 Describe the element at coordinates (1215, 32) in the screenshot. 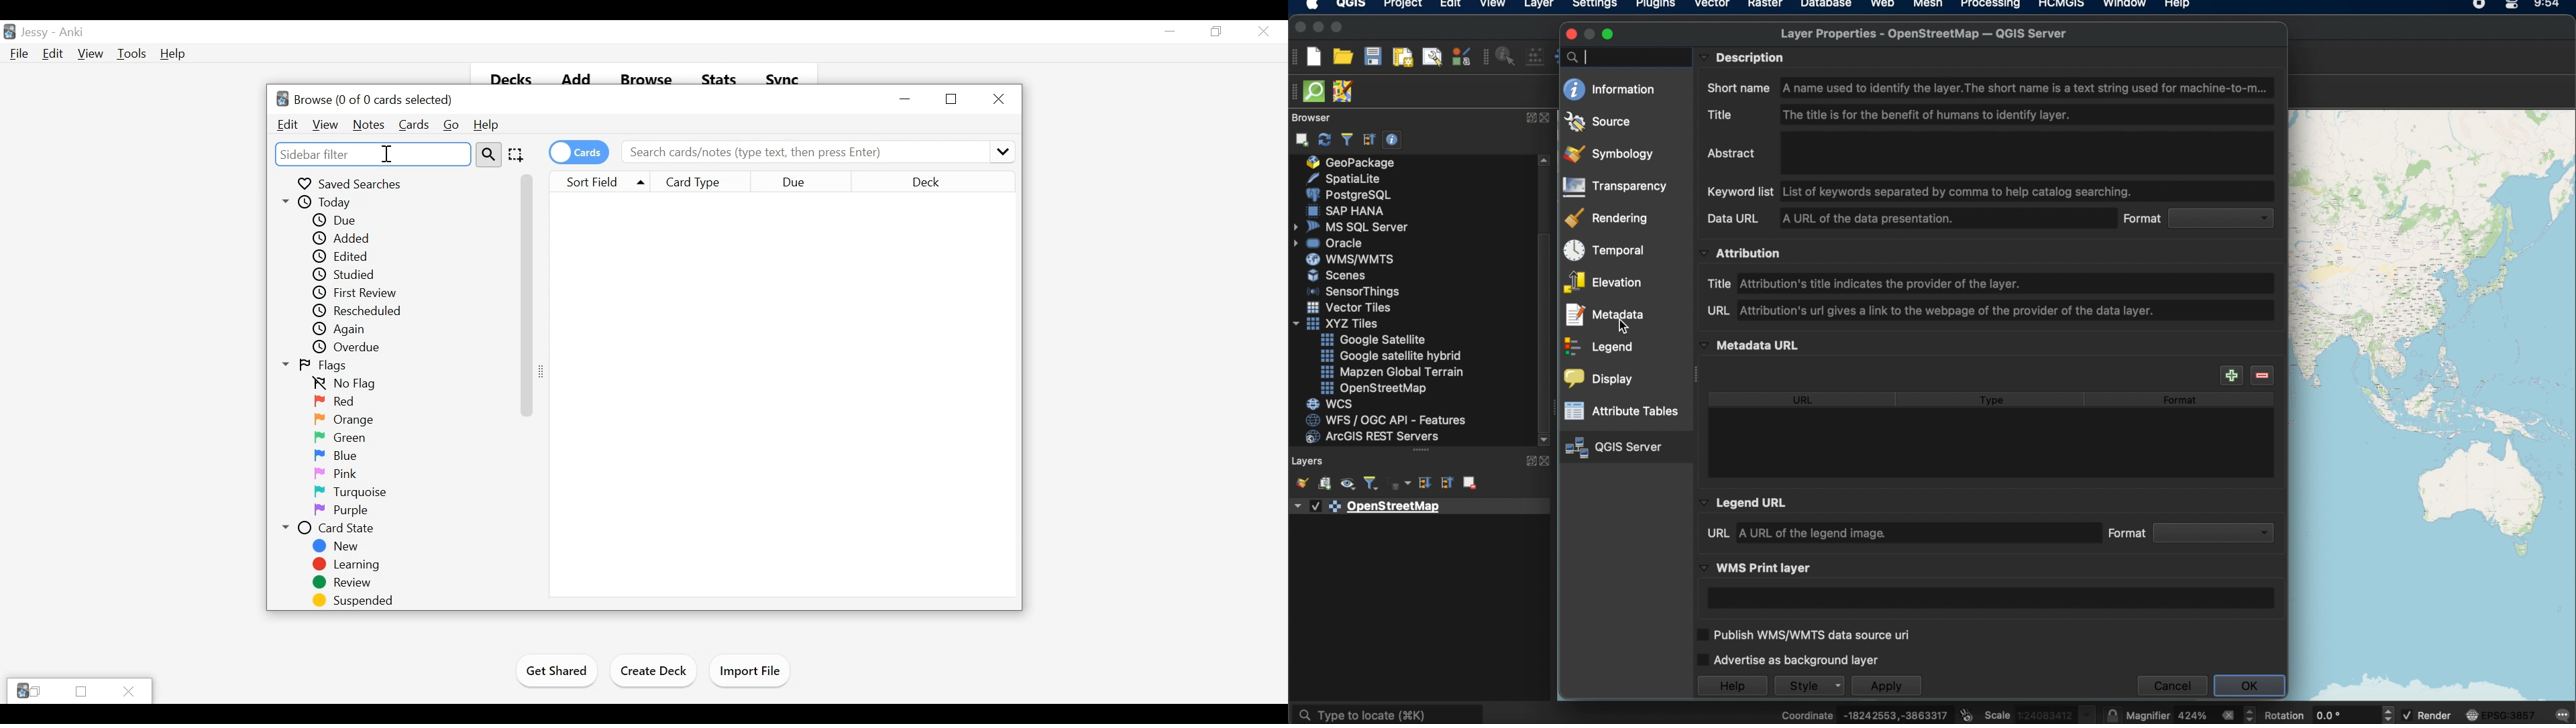

I see `Restore` at that location.